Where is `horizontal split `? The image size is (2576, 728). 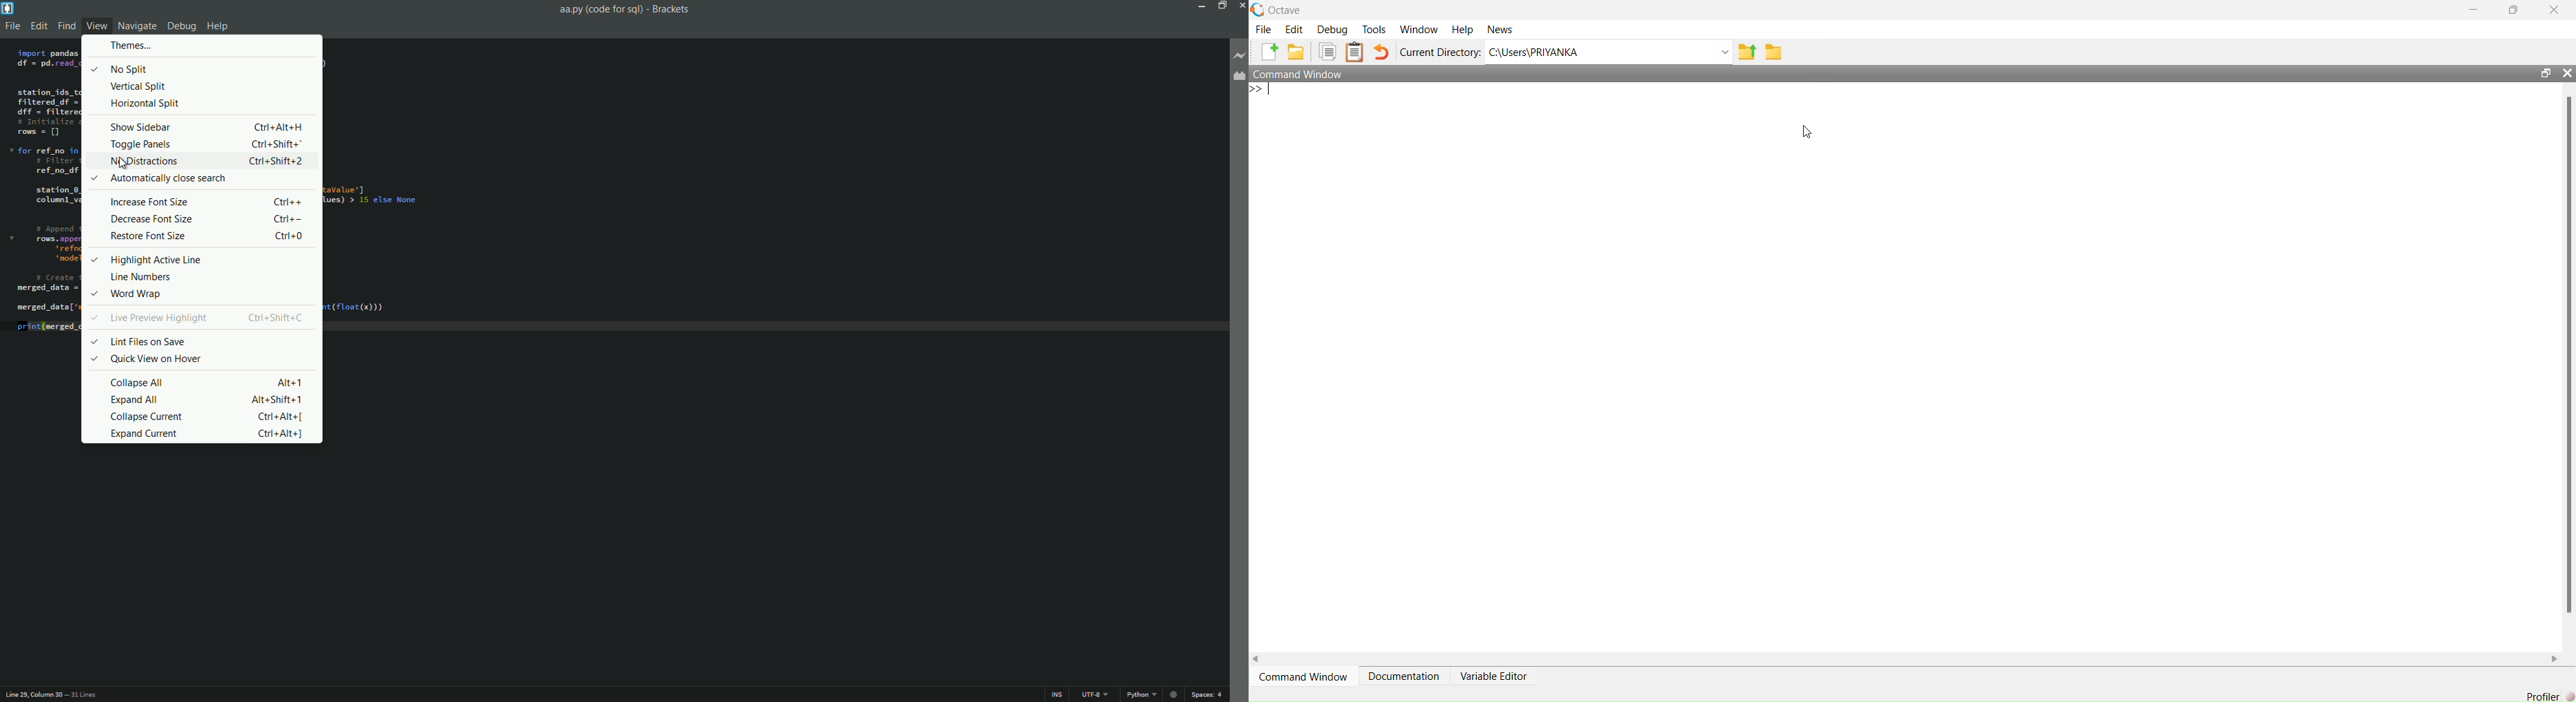 horizontal split  is located at coordinates (204, 102).